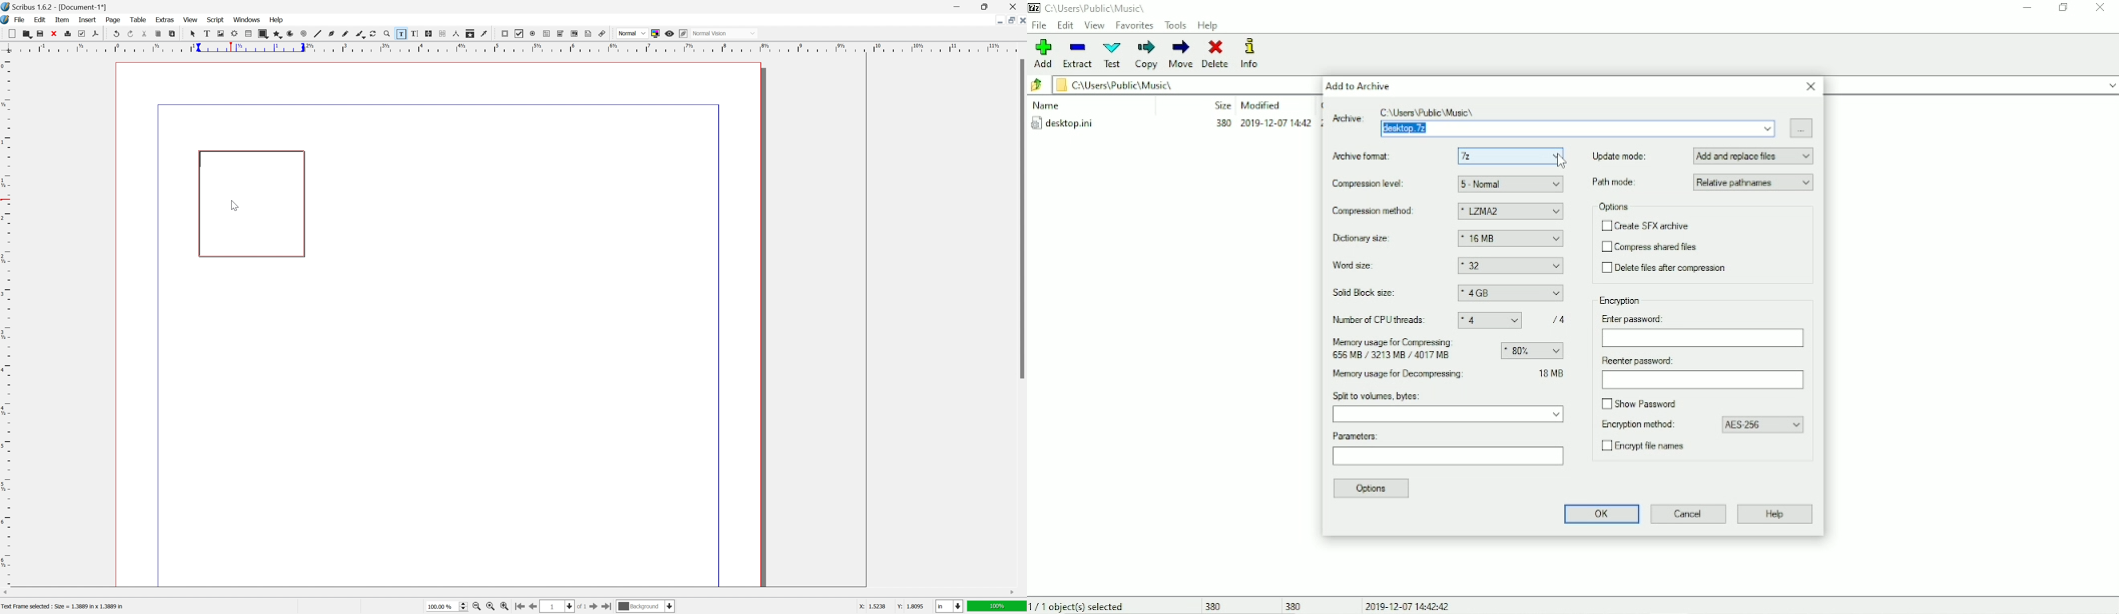  I want to click on Options, so click(1613, 207).